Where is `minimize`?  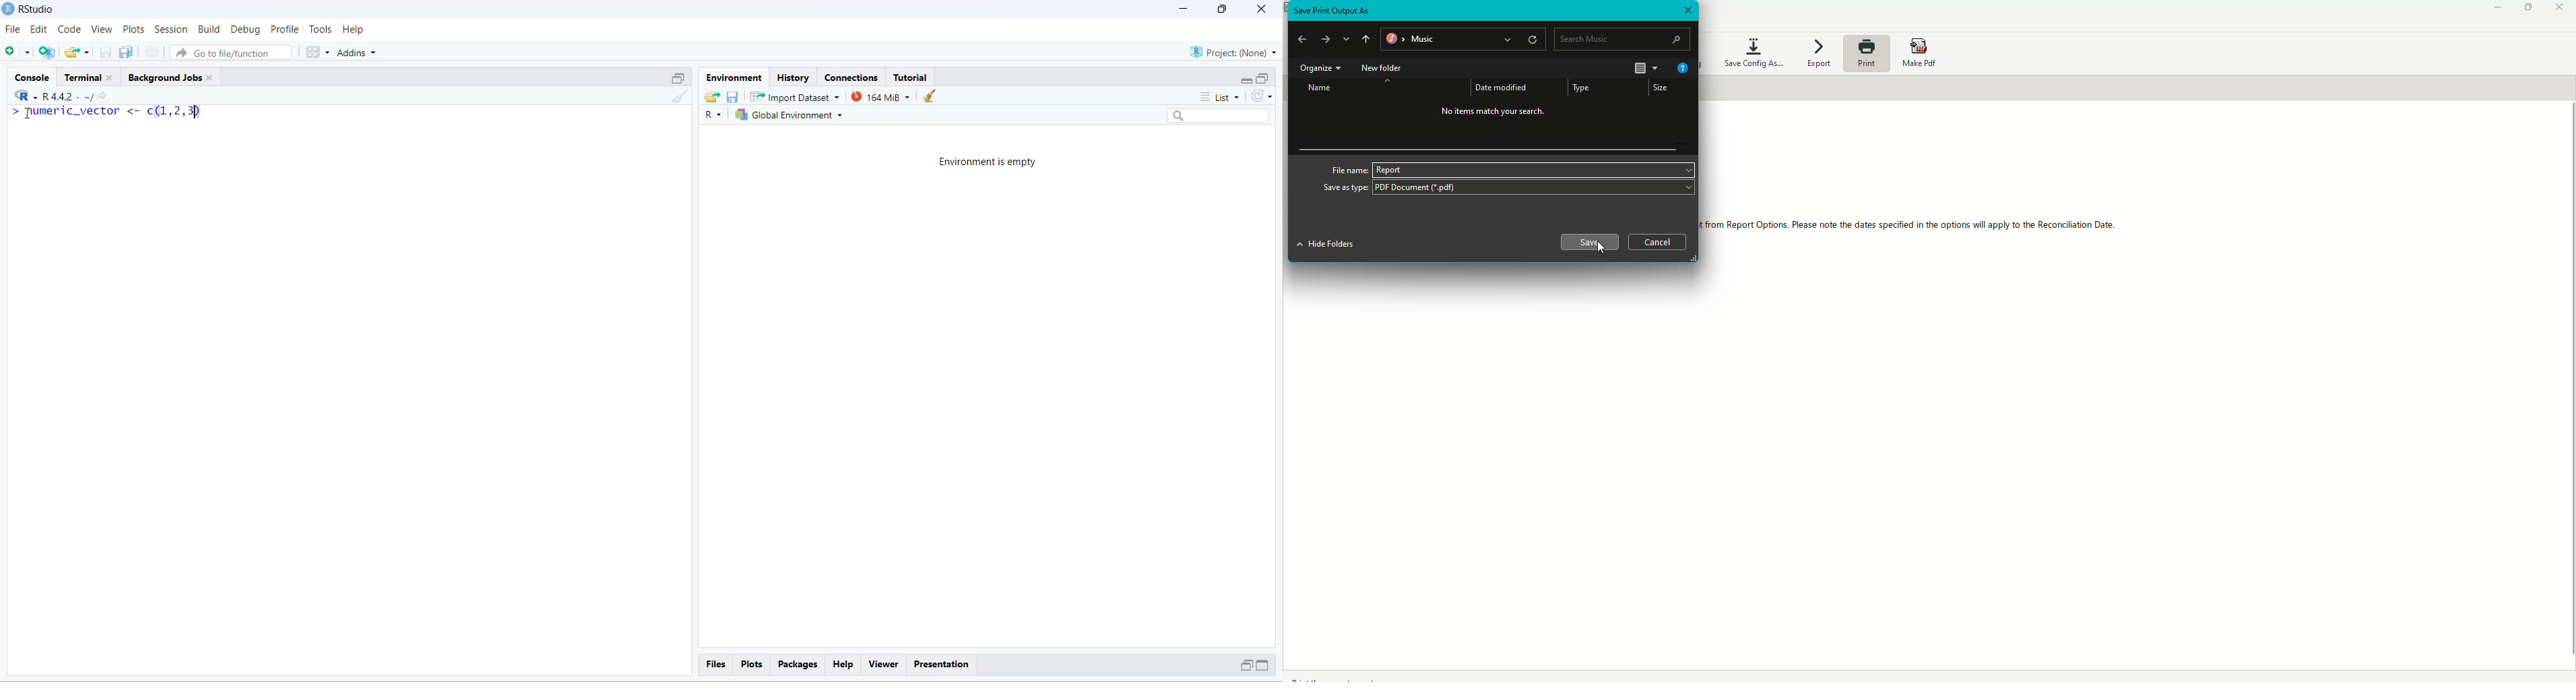 minimize is located at coordinates (1247, 82).